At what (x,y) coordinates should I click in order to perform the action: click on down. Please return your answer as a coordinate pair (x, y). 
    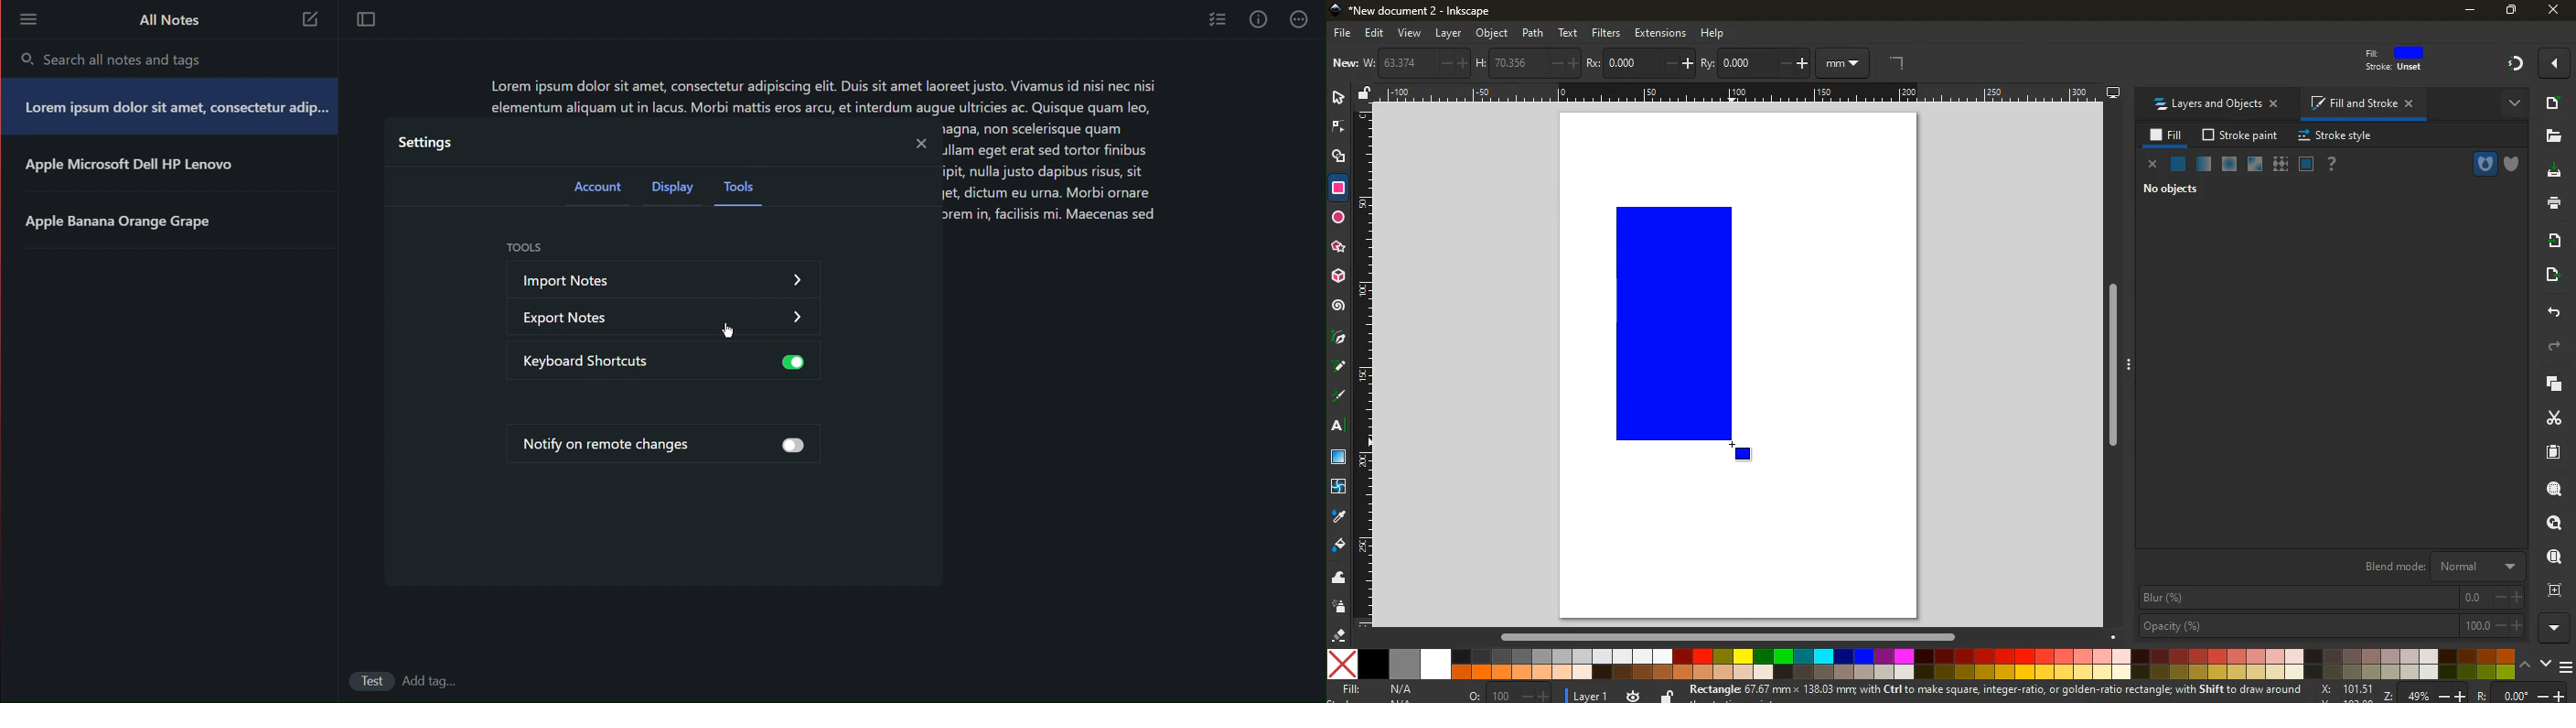
    Looking at the image, I should click on (2545, 665).